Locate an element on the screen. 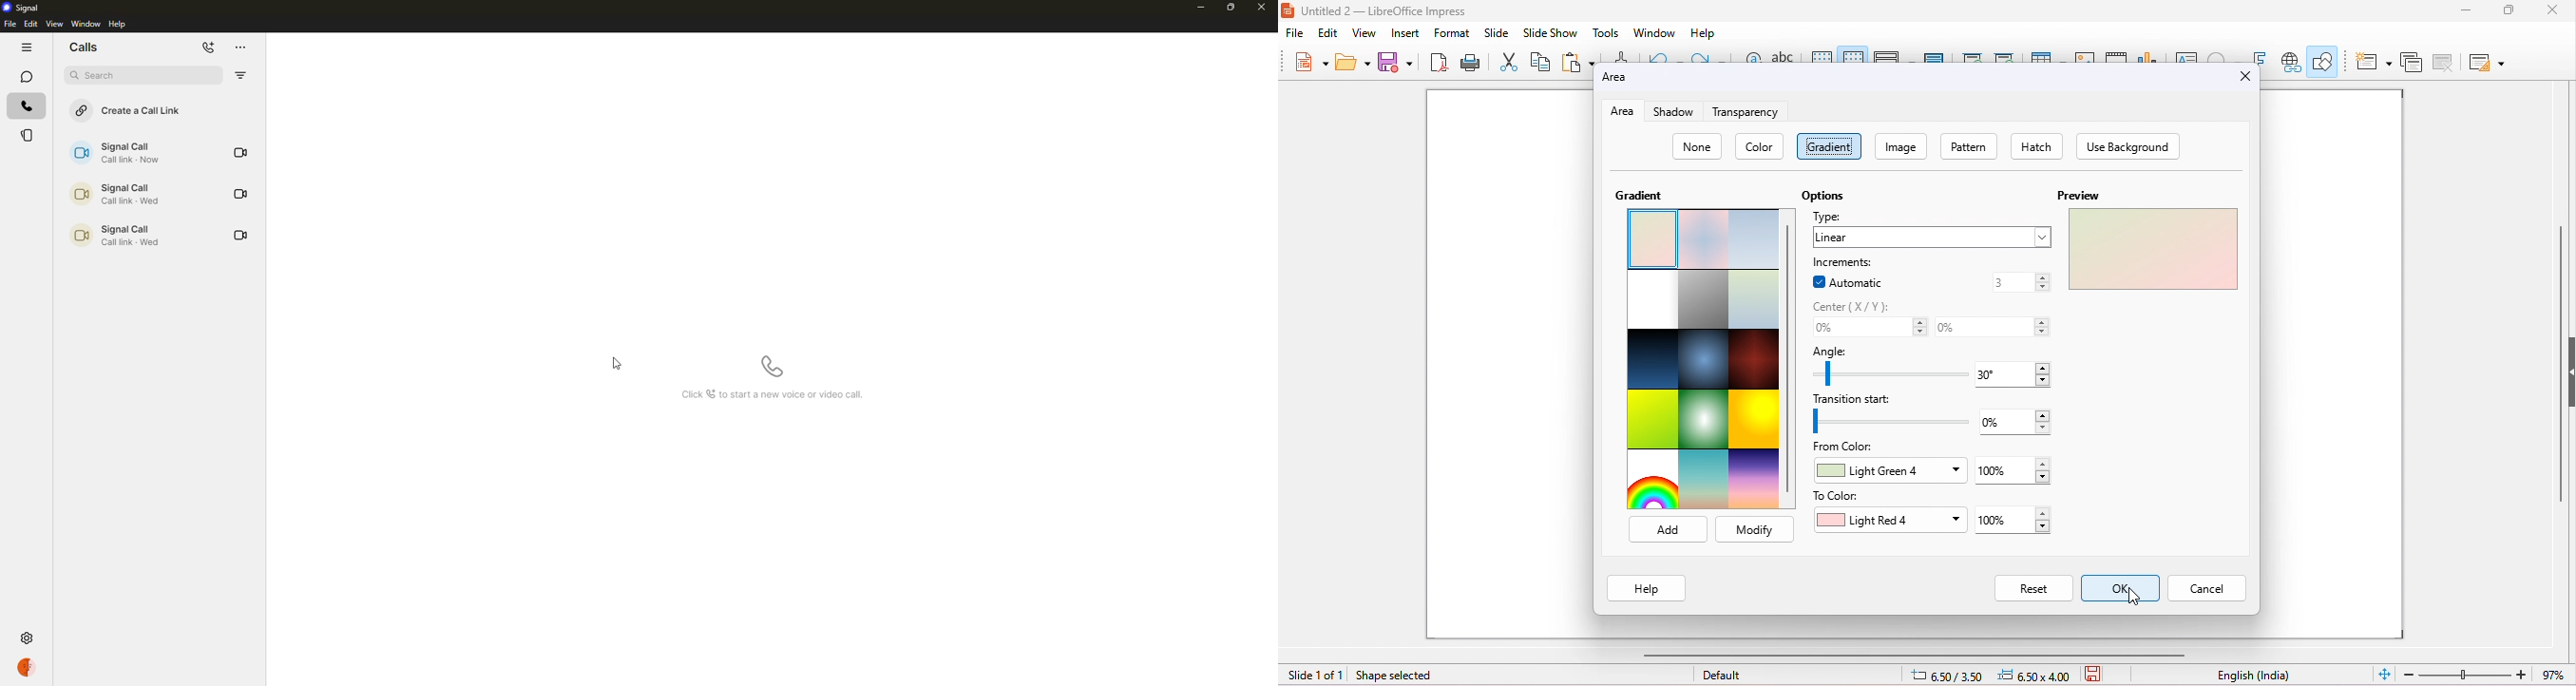  Gradient option 8 is located at coordinates (1702, 359).